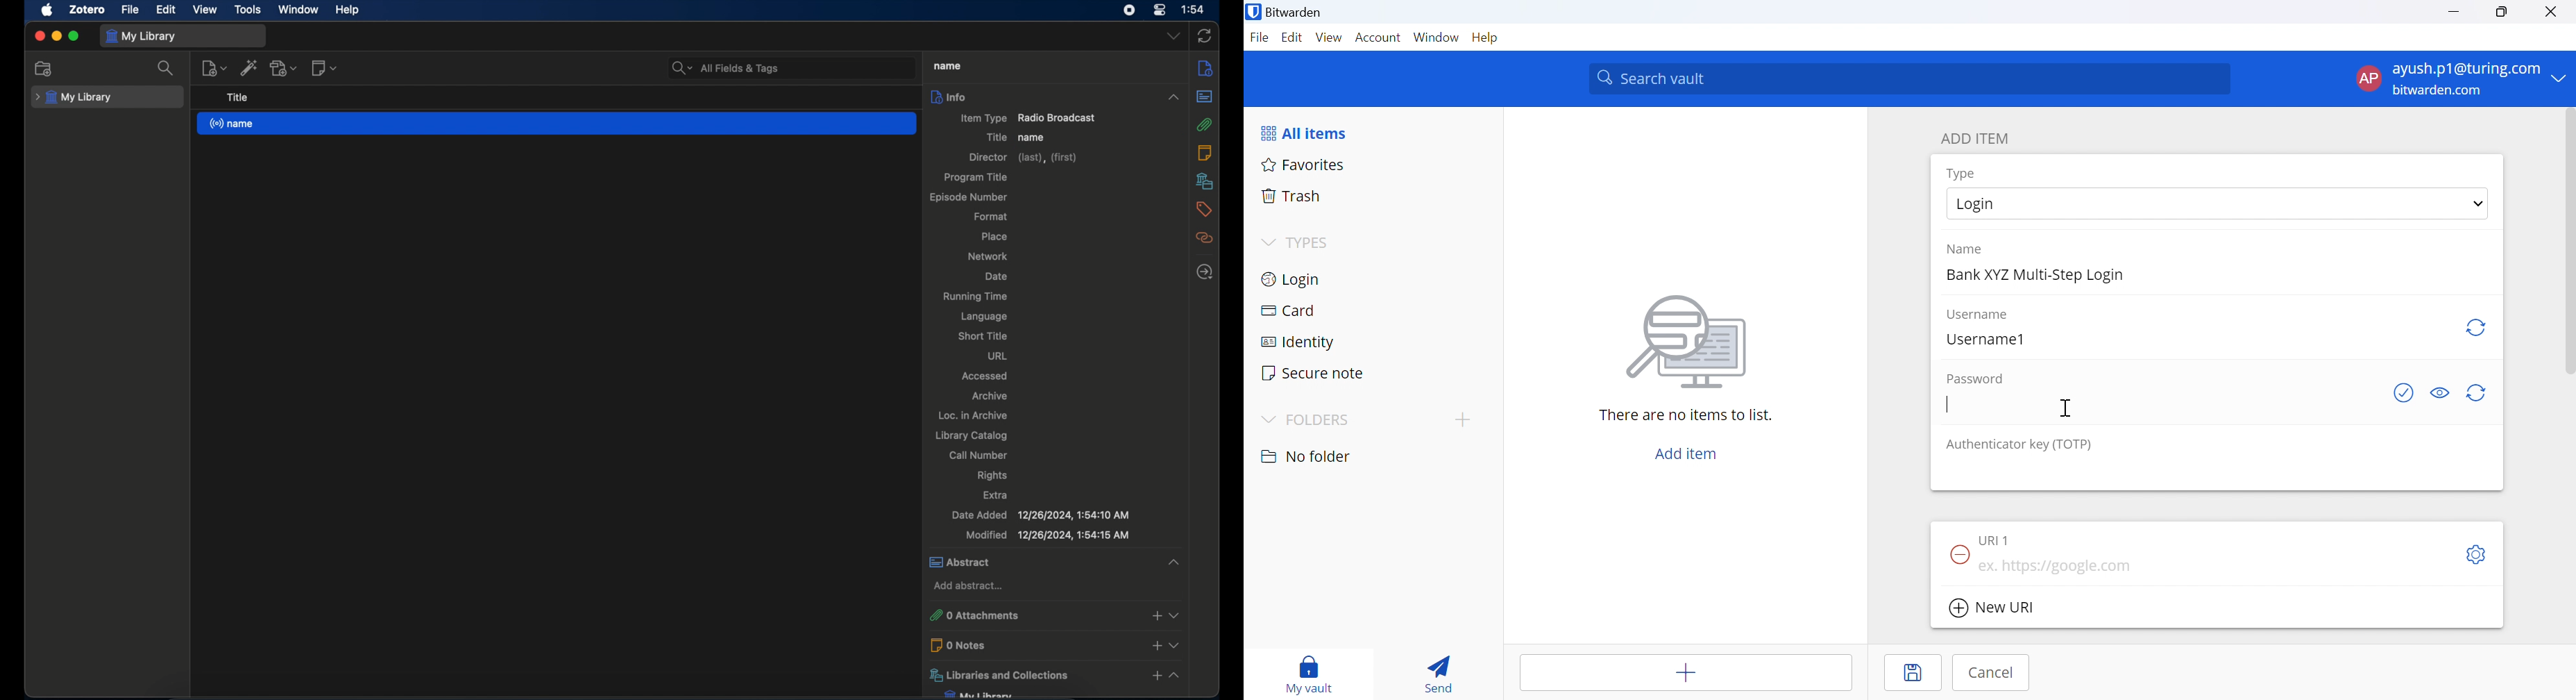  What do you see at coordinates (971, 587) in the screenshot?
I see `add abstract` at bounding box center [971, 587].